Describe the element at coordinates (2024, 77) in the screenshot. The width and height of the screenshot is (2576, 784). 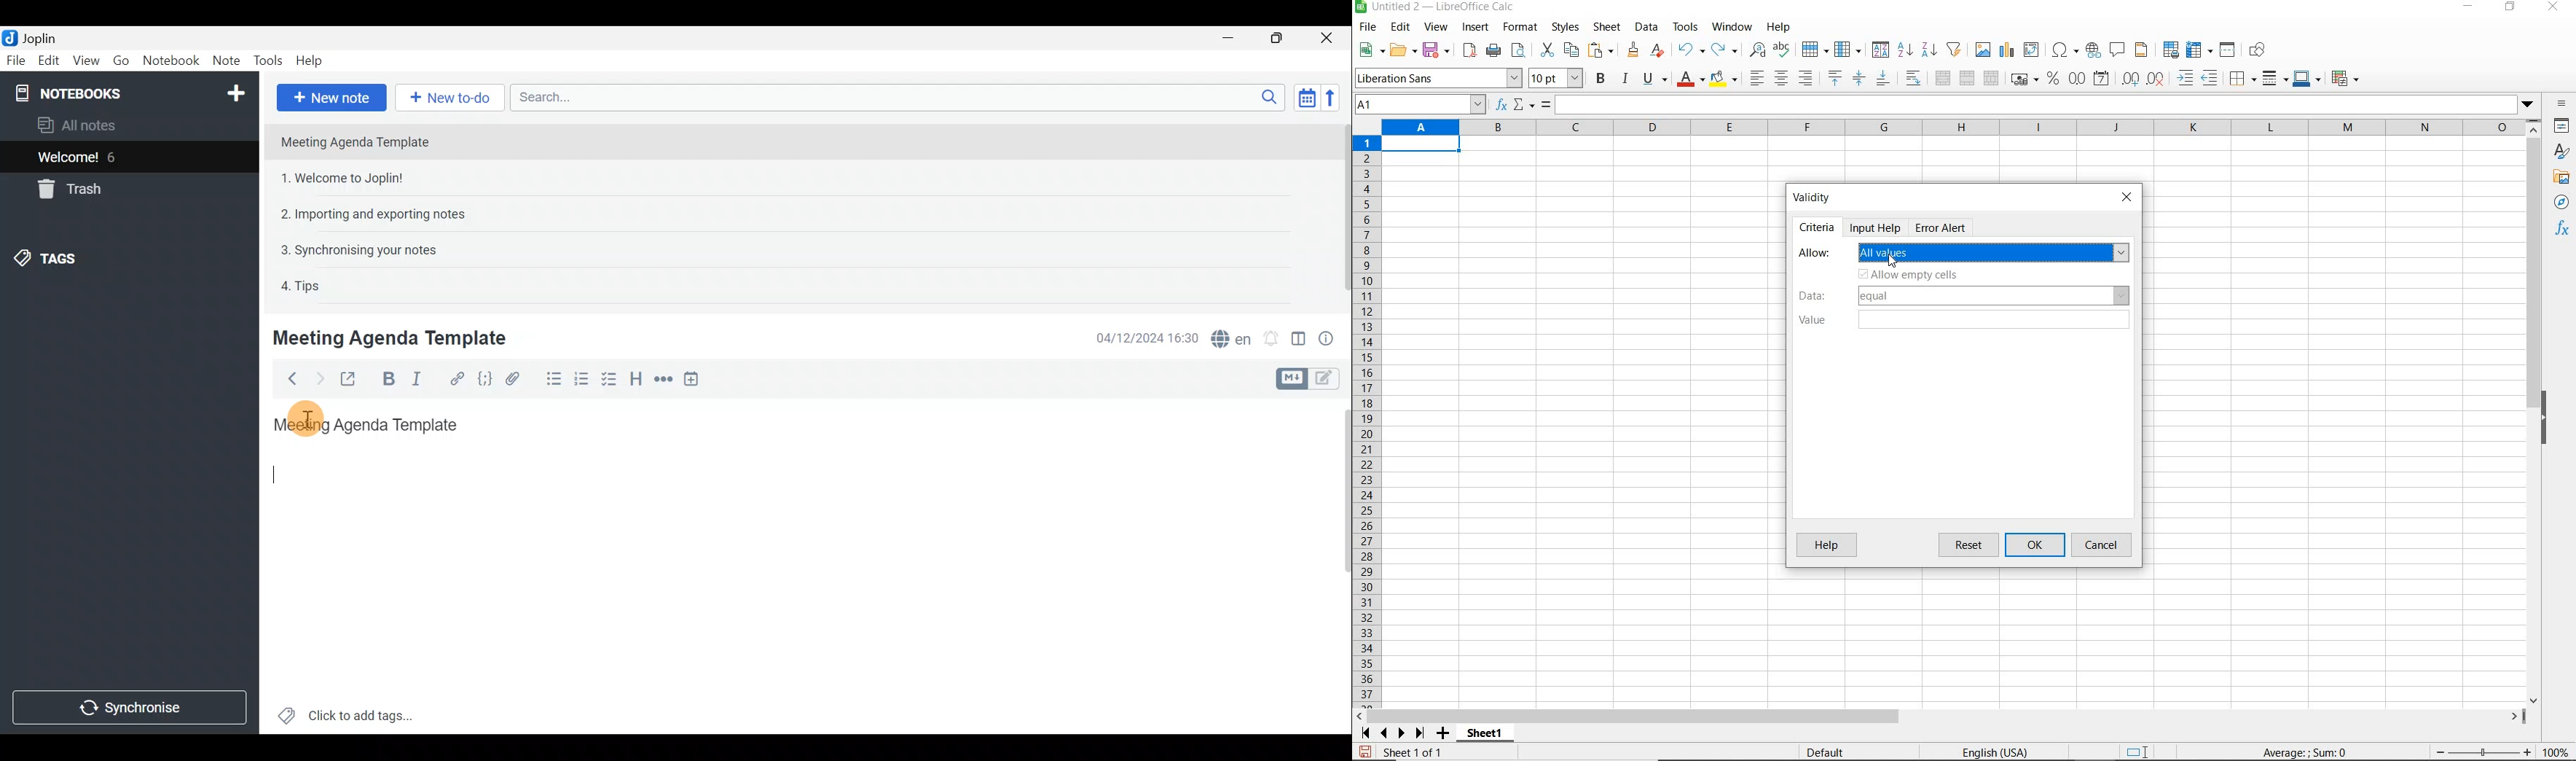
I see `format as currency` at that location.